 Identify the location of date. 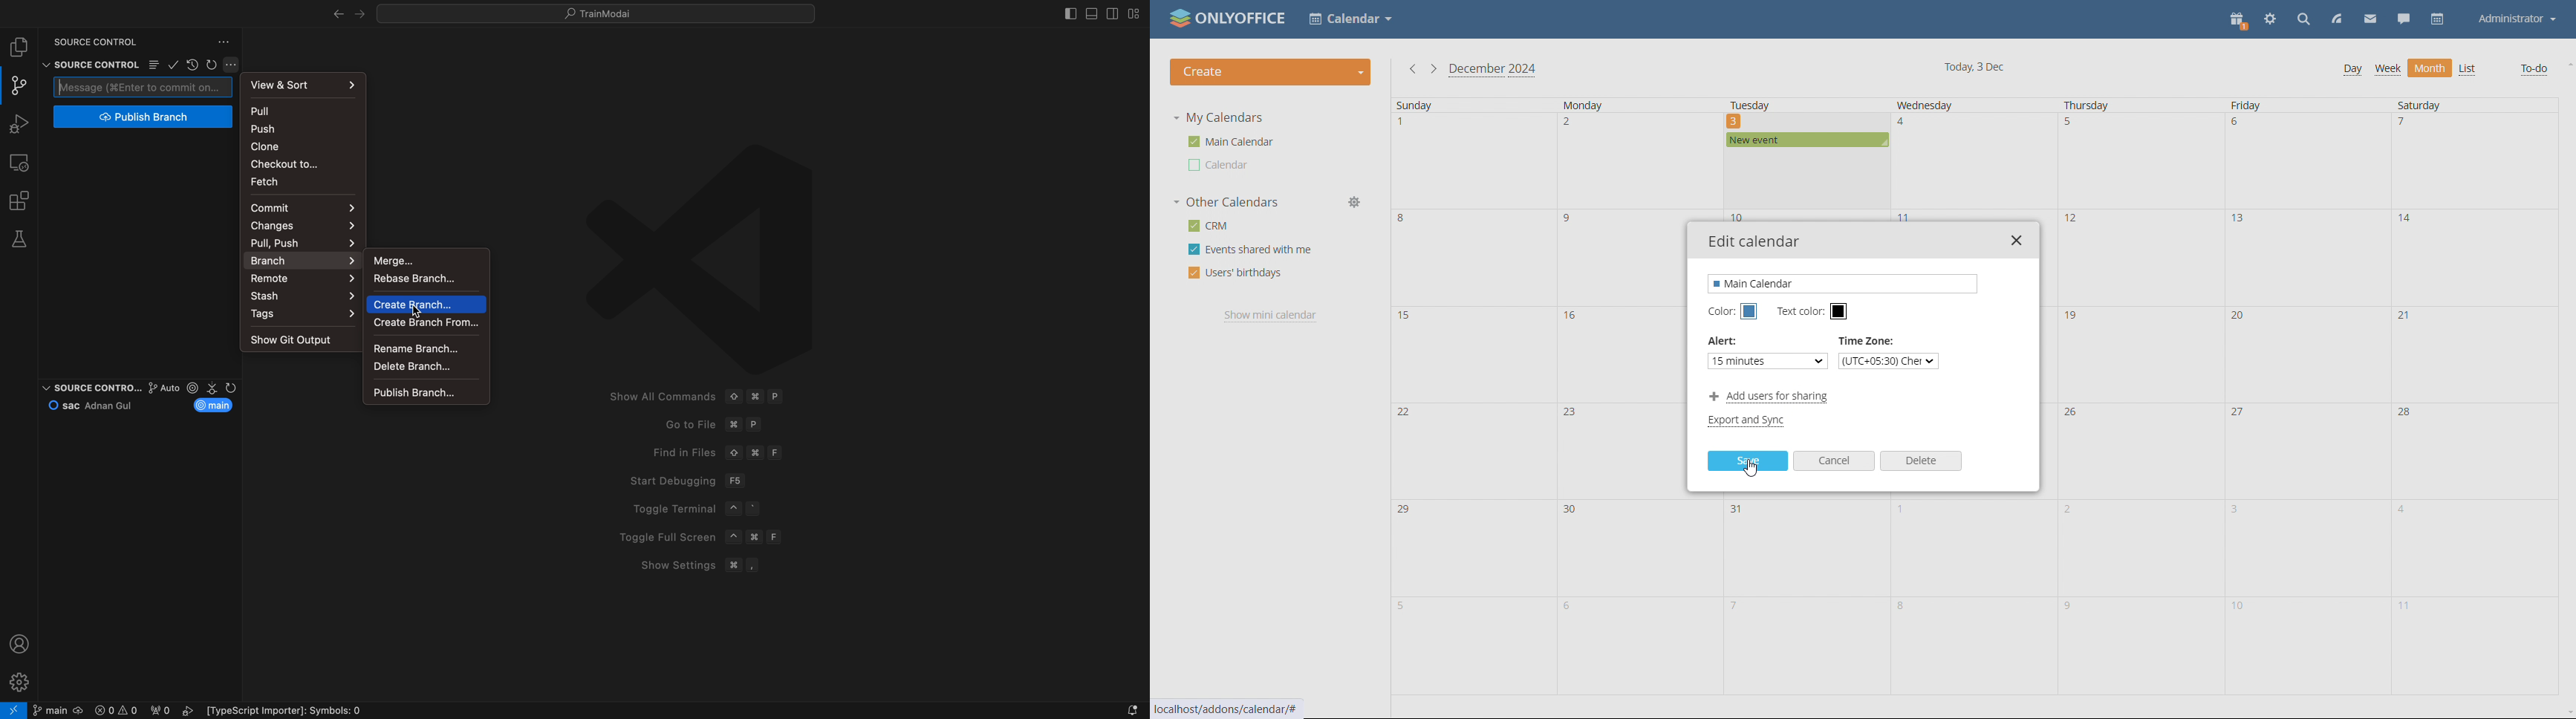
(2140, 355).